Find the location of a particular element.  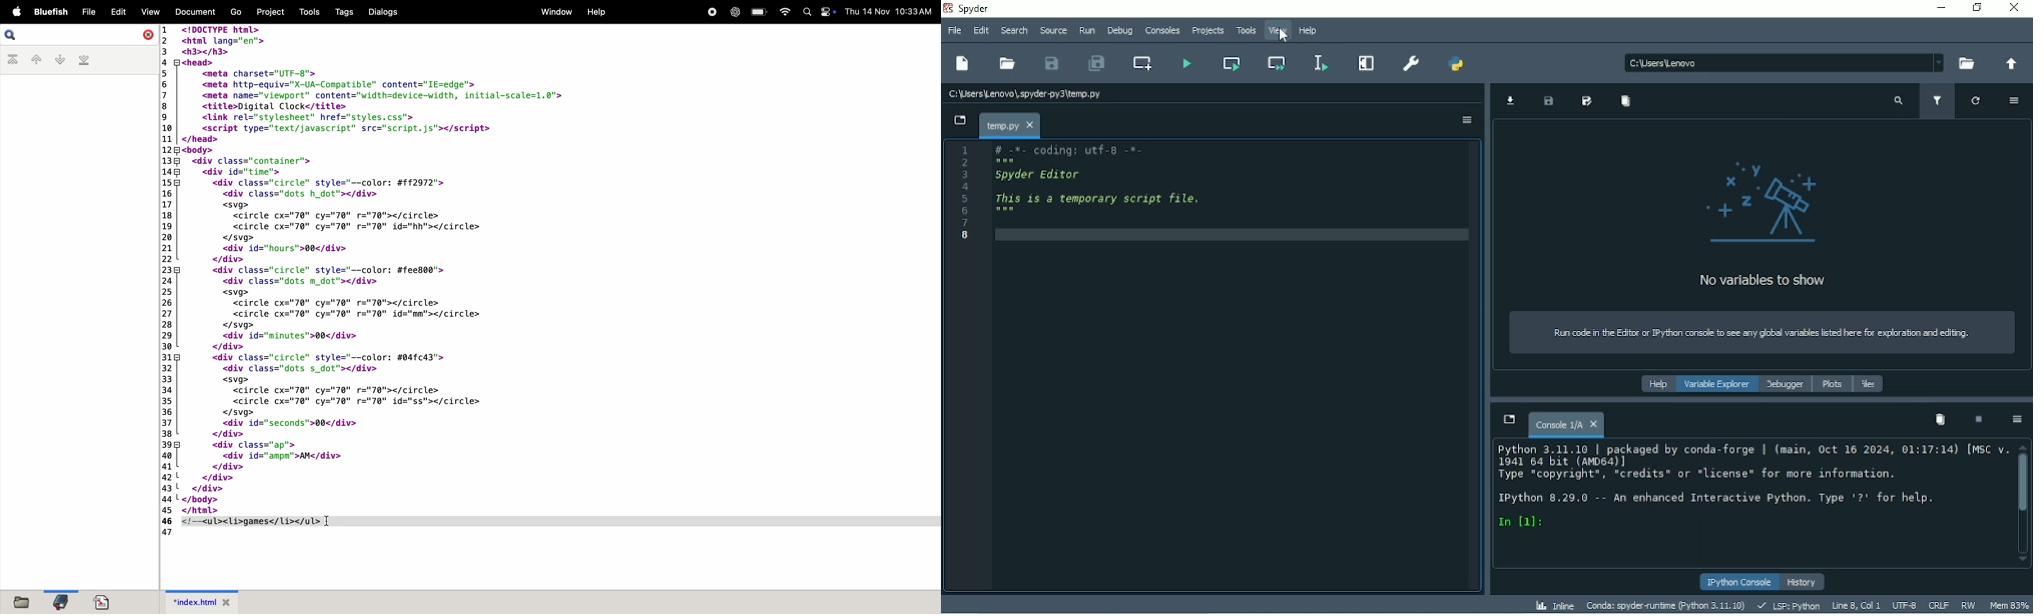

File name is located at coordinates (1008, 125).